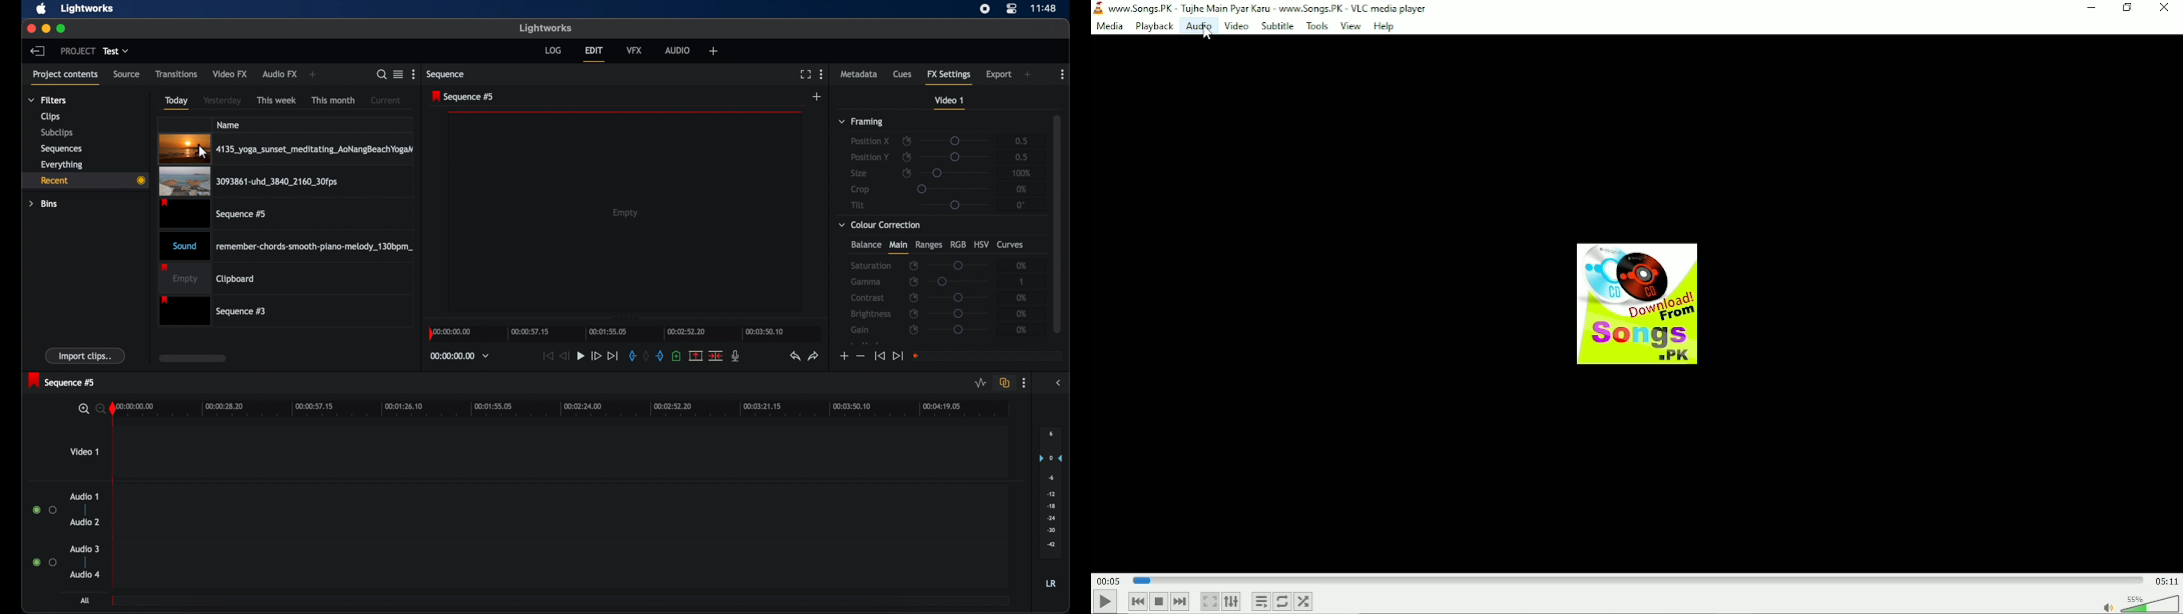 This screenshot has width=2184, height=616. I want to click on slider, so click(963, 281).